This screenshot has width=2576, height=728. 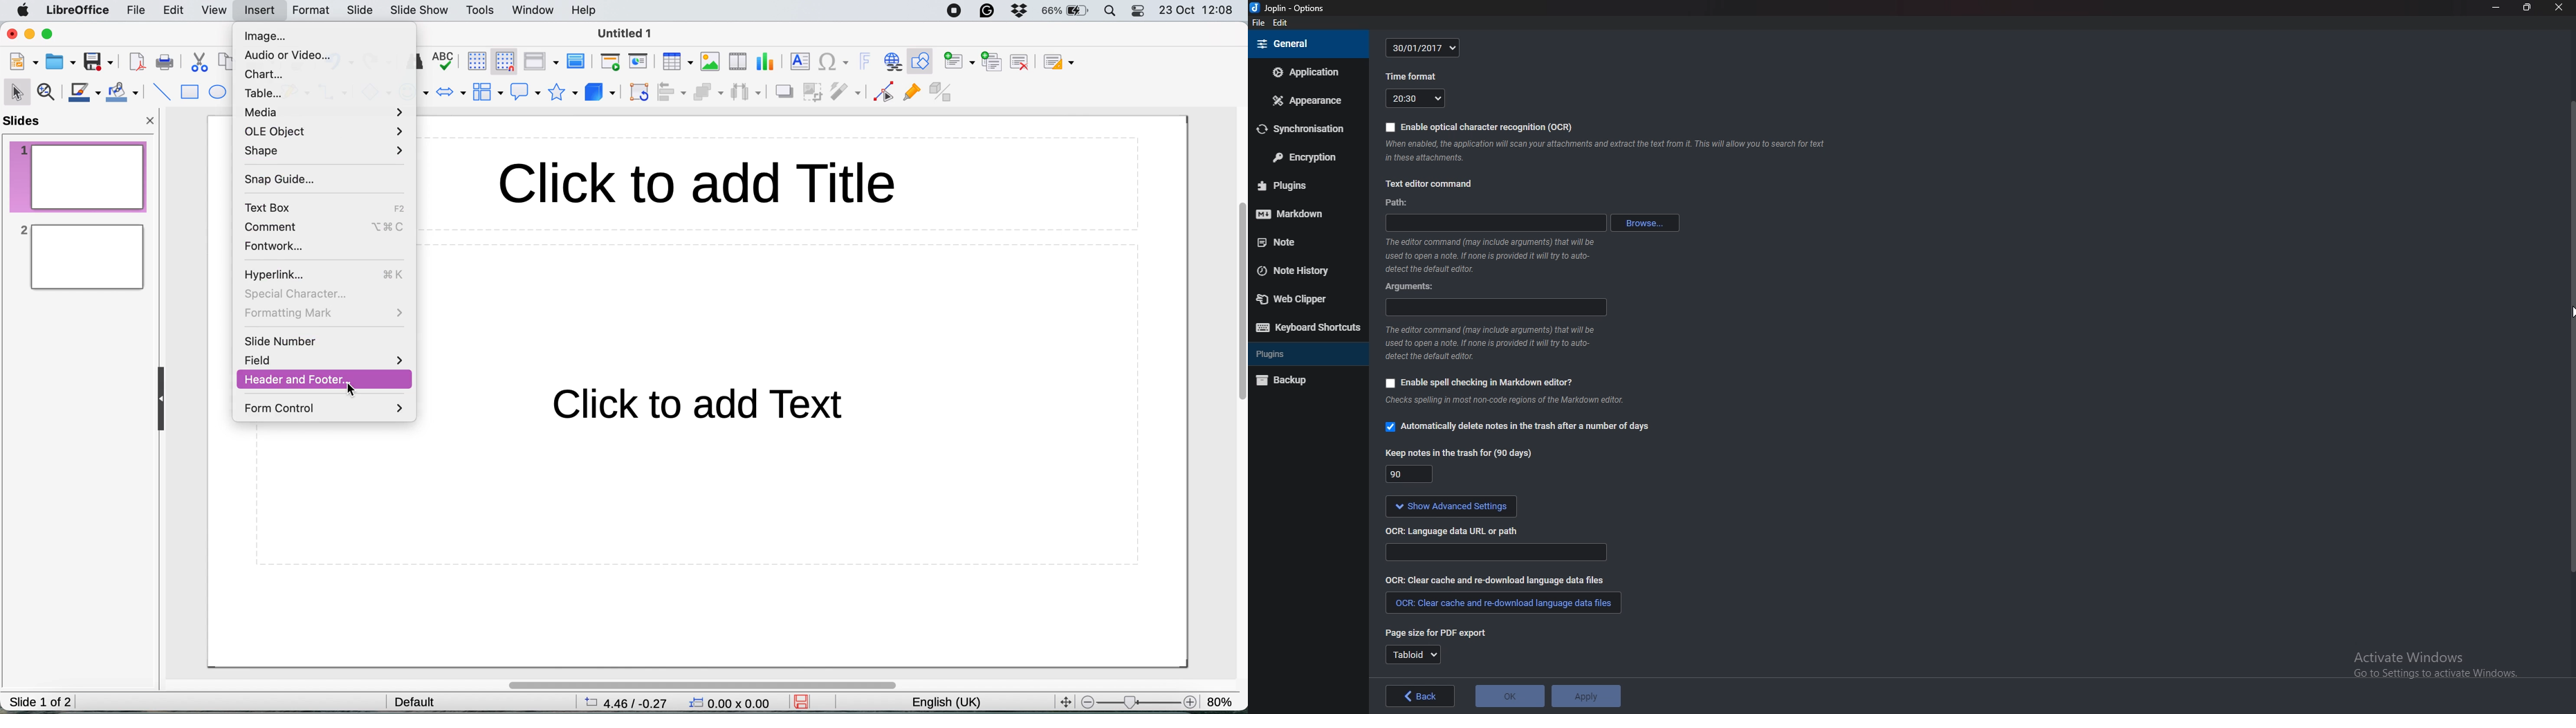 I want to click on table, so click(x=267, y=92).